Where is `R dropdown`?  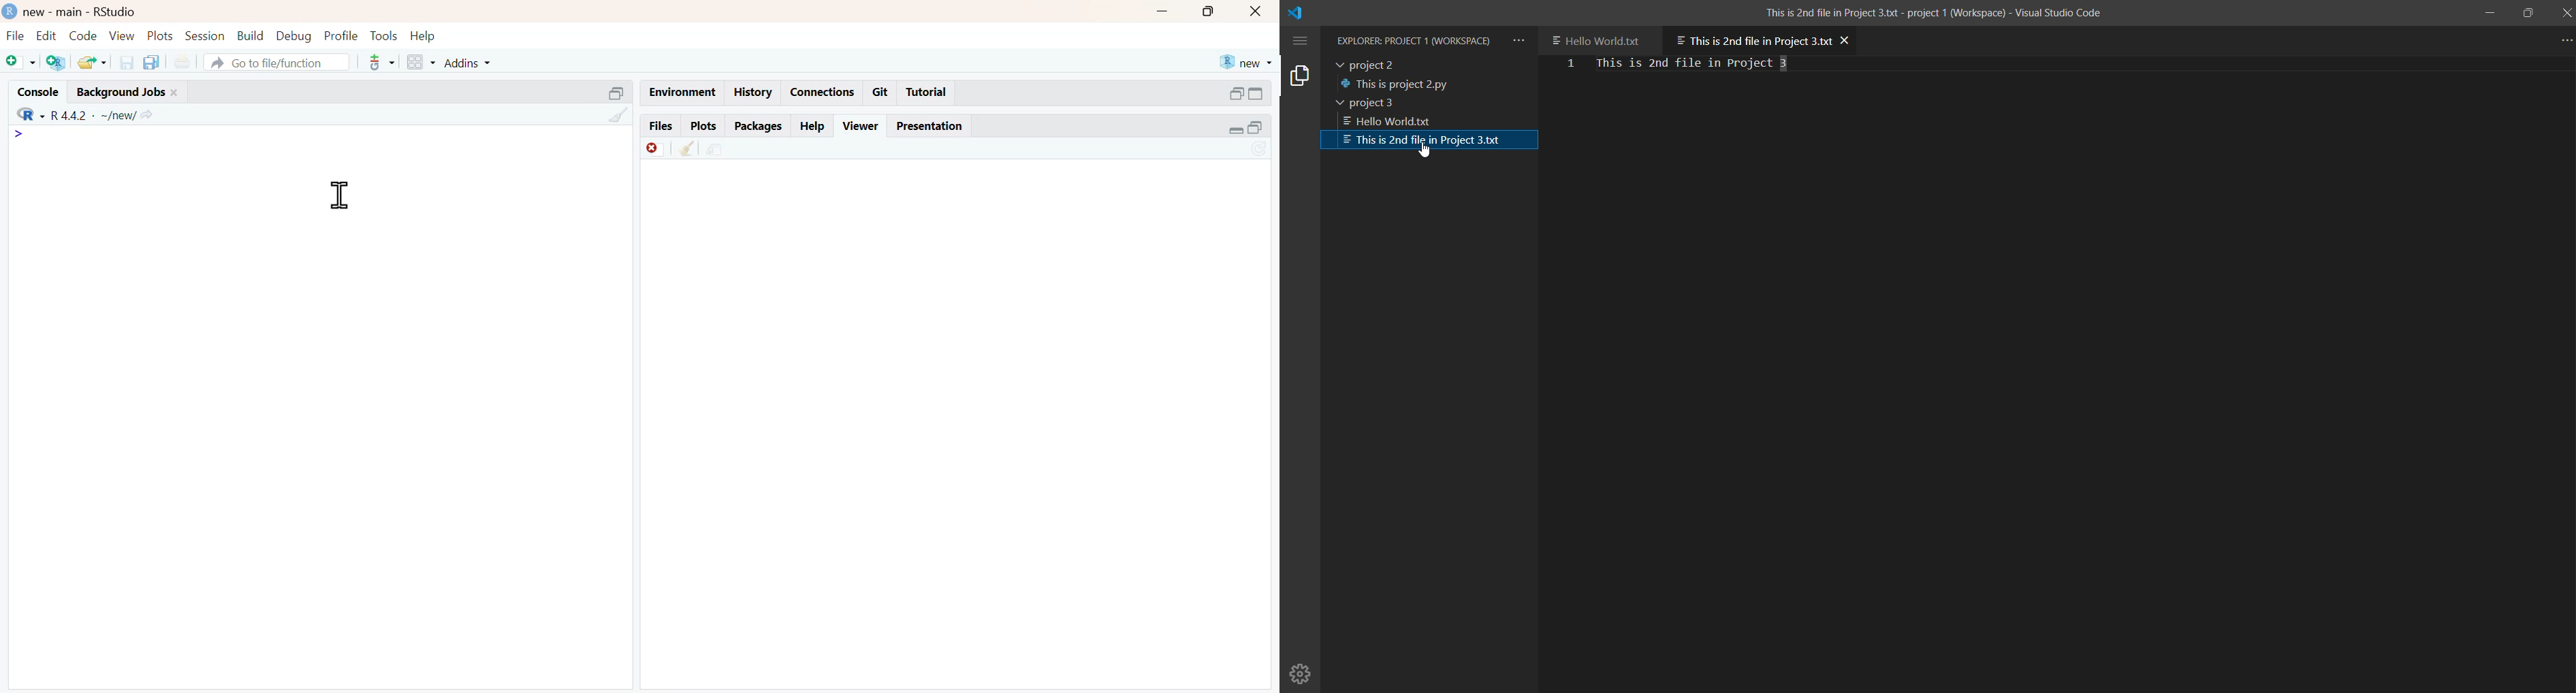 R dropdown is located at coordinates (22, 111).